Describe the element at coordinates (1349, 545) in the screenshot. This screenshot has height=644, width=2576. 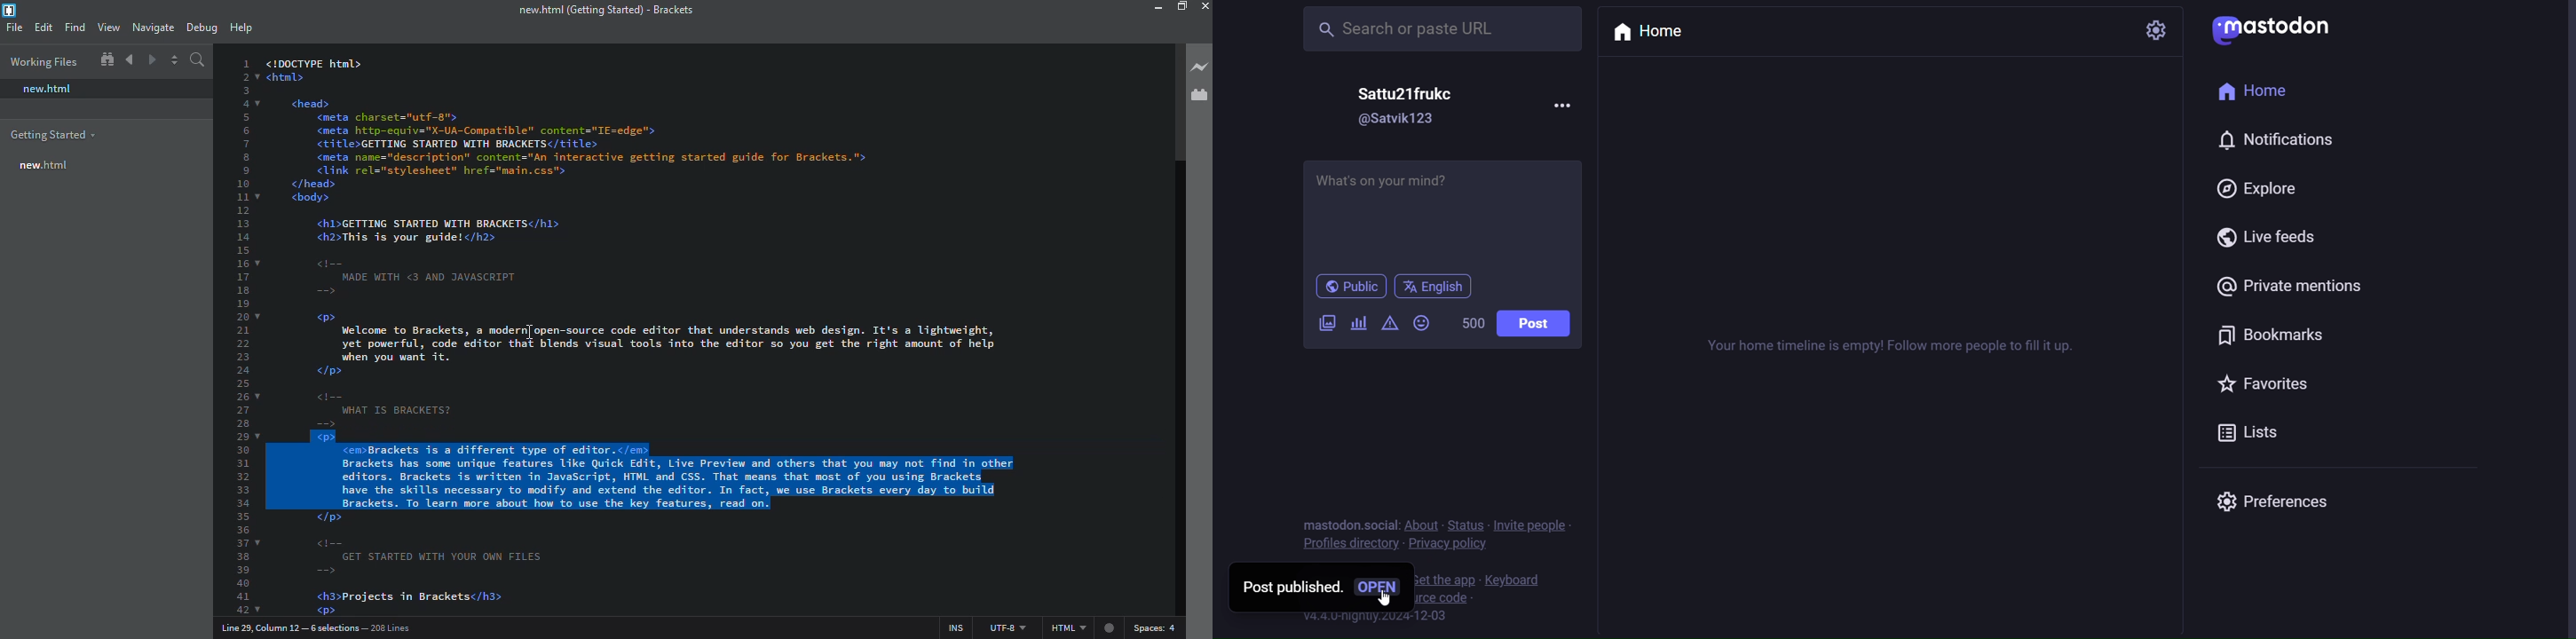
I see `profiles` at that location.